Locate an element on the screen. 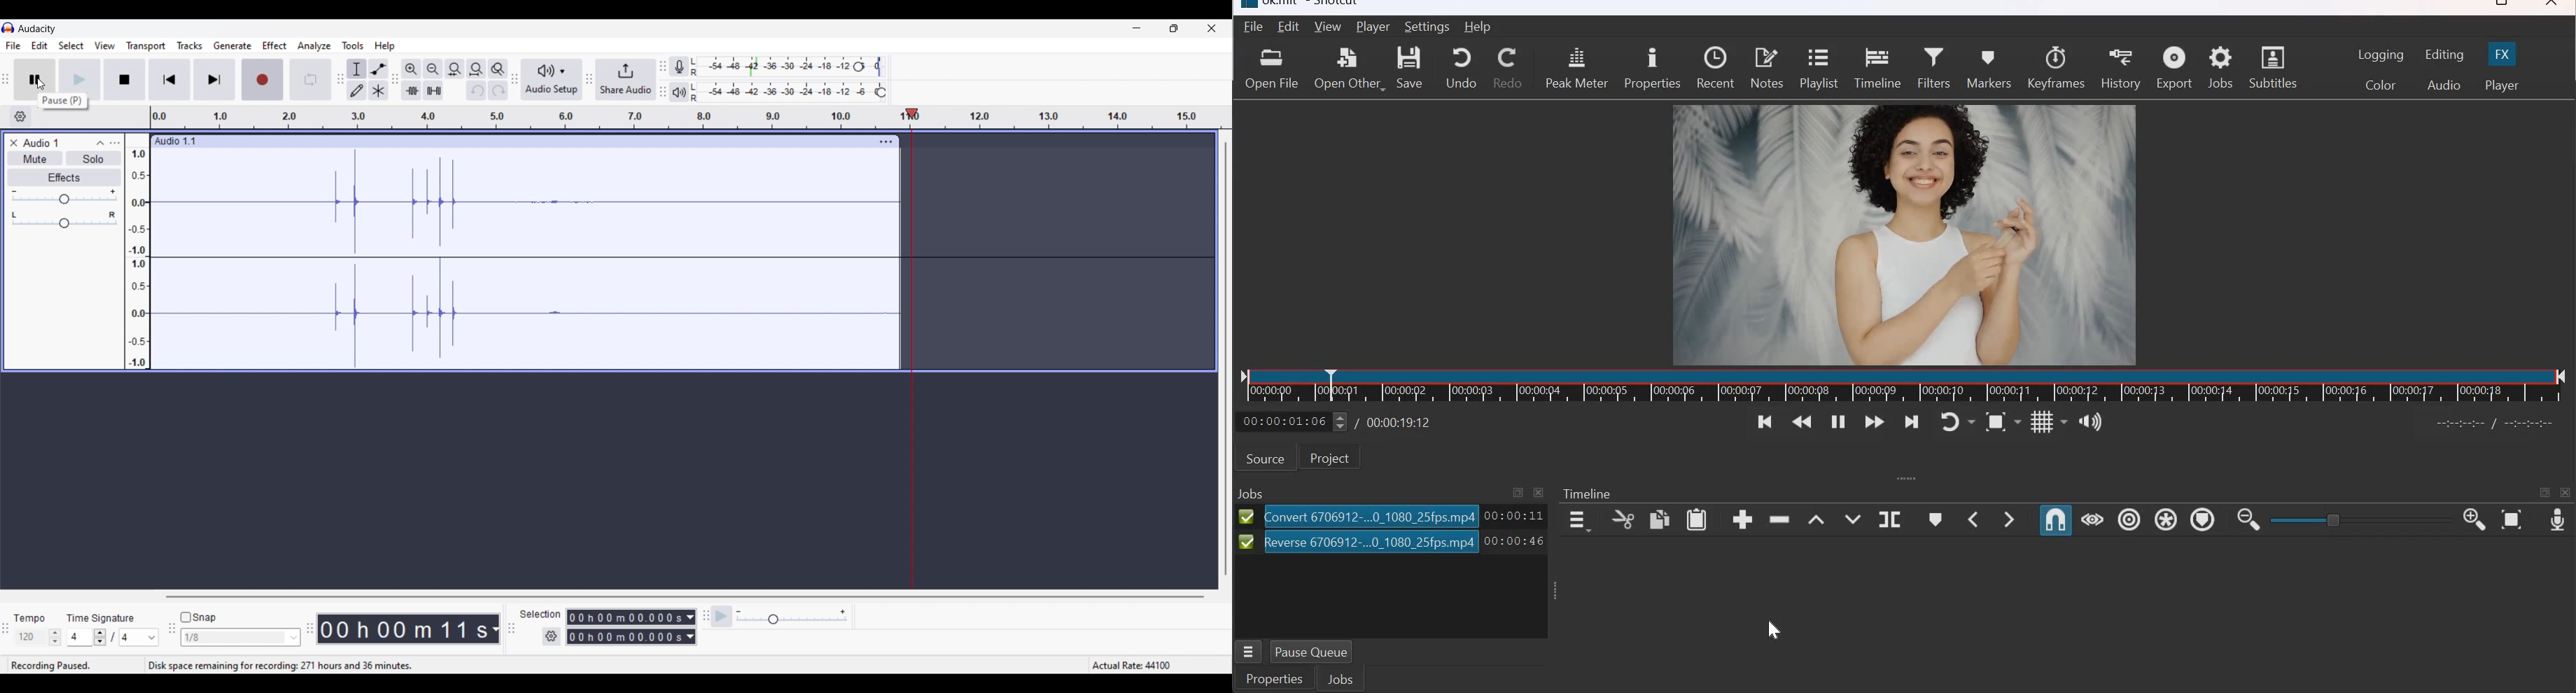  playhead is located at coordinates (911, 112).